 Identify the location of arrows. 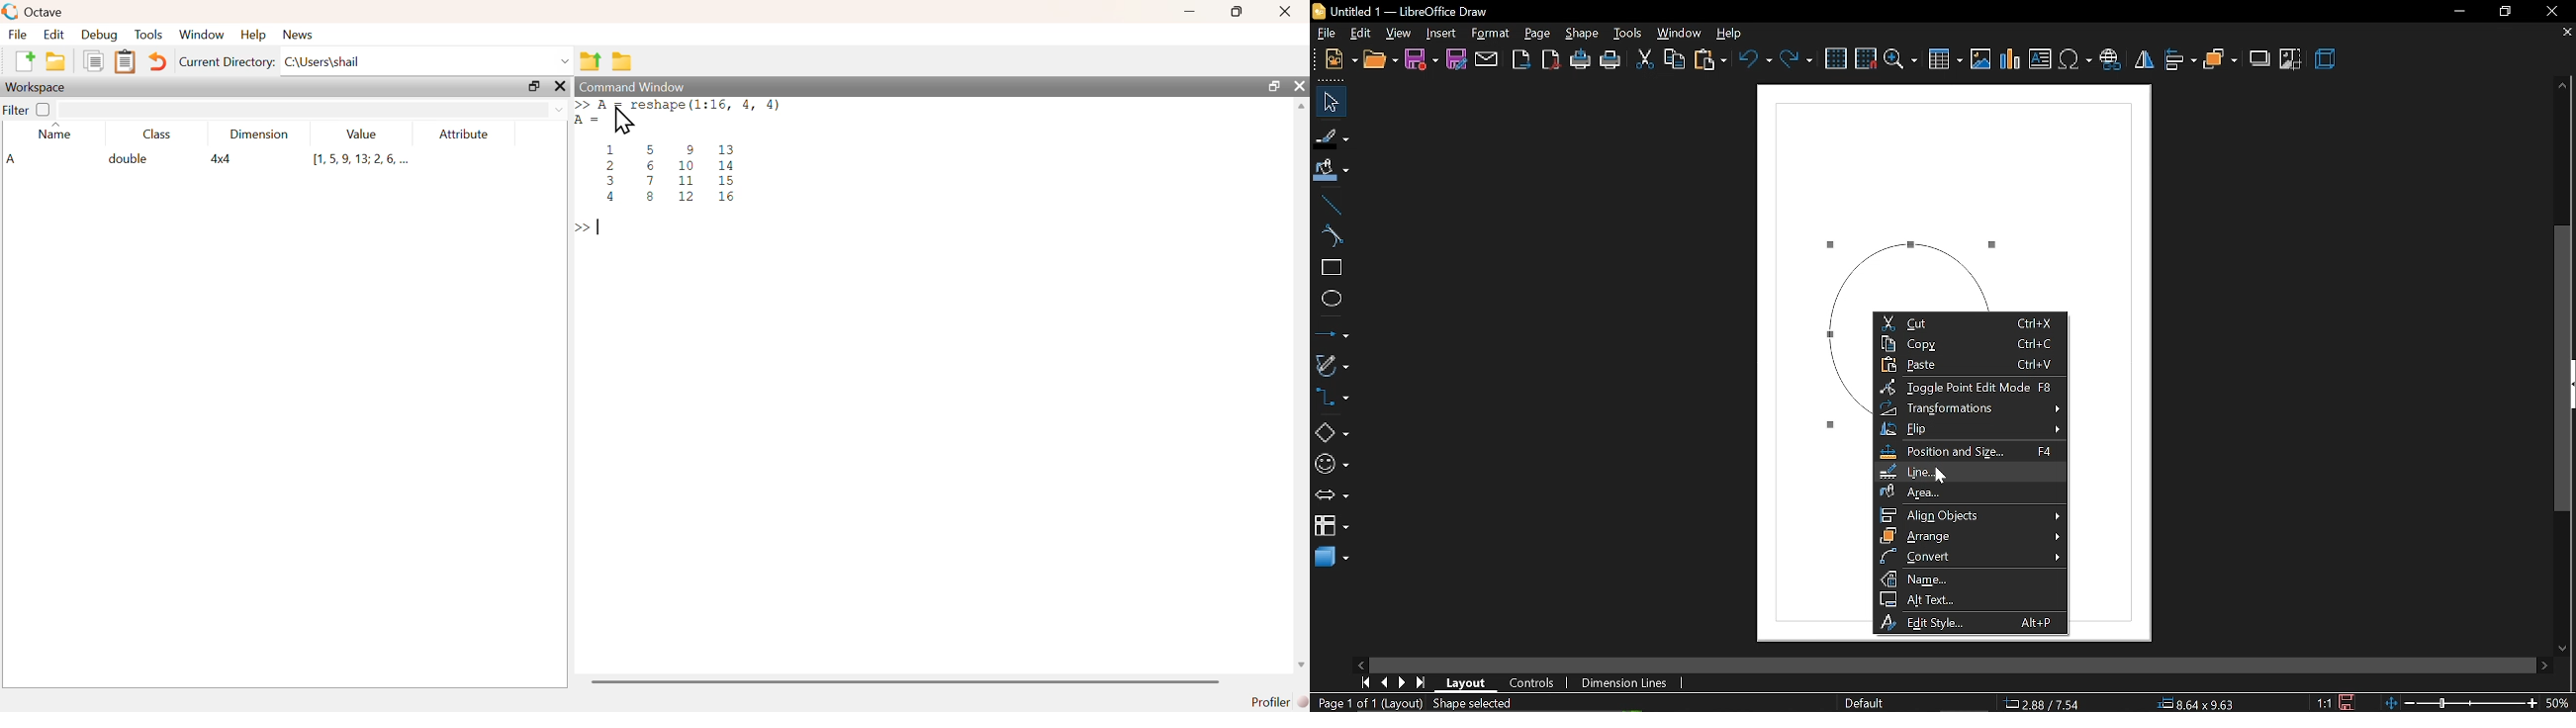
(1332, 495).